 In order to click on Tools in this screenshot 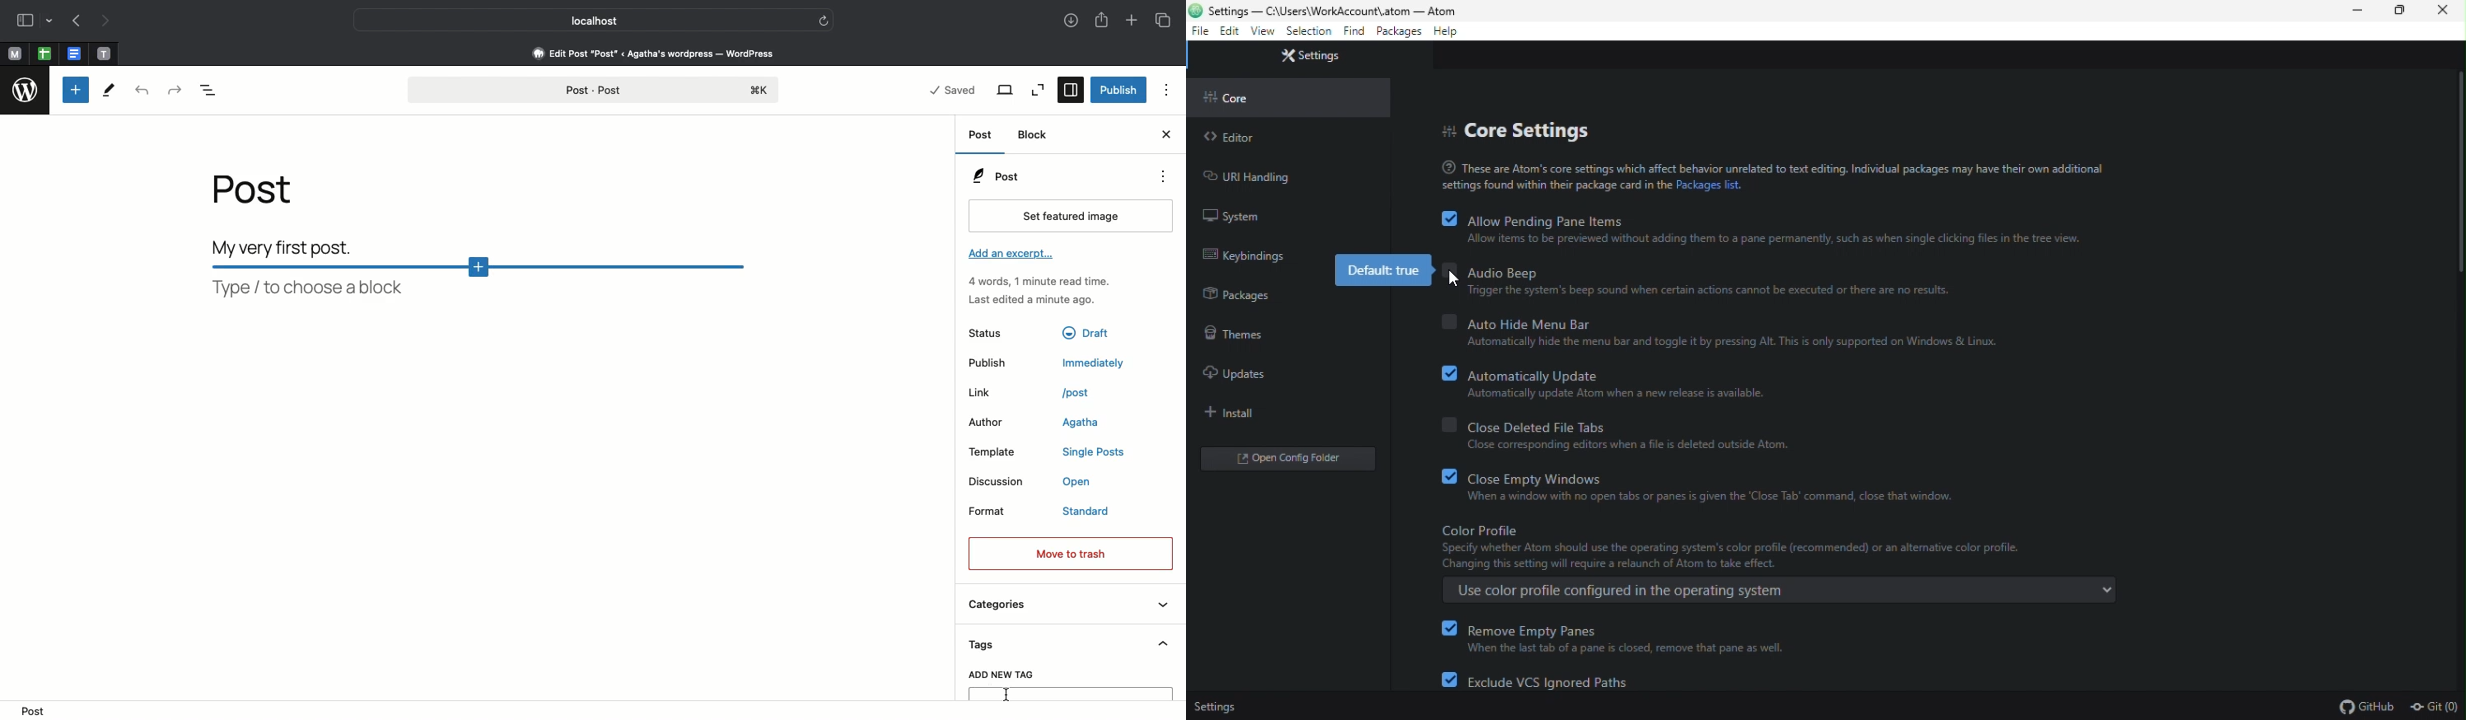, I will do `click(111, 91)`.